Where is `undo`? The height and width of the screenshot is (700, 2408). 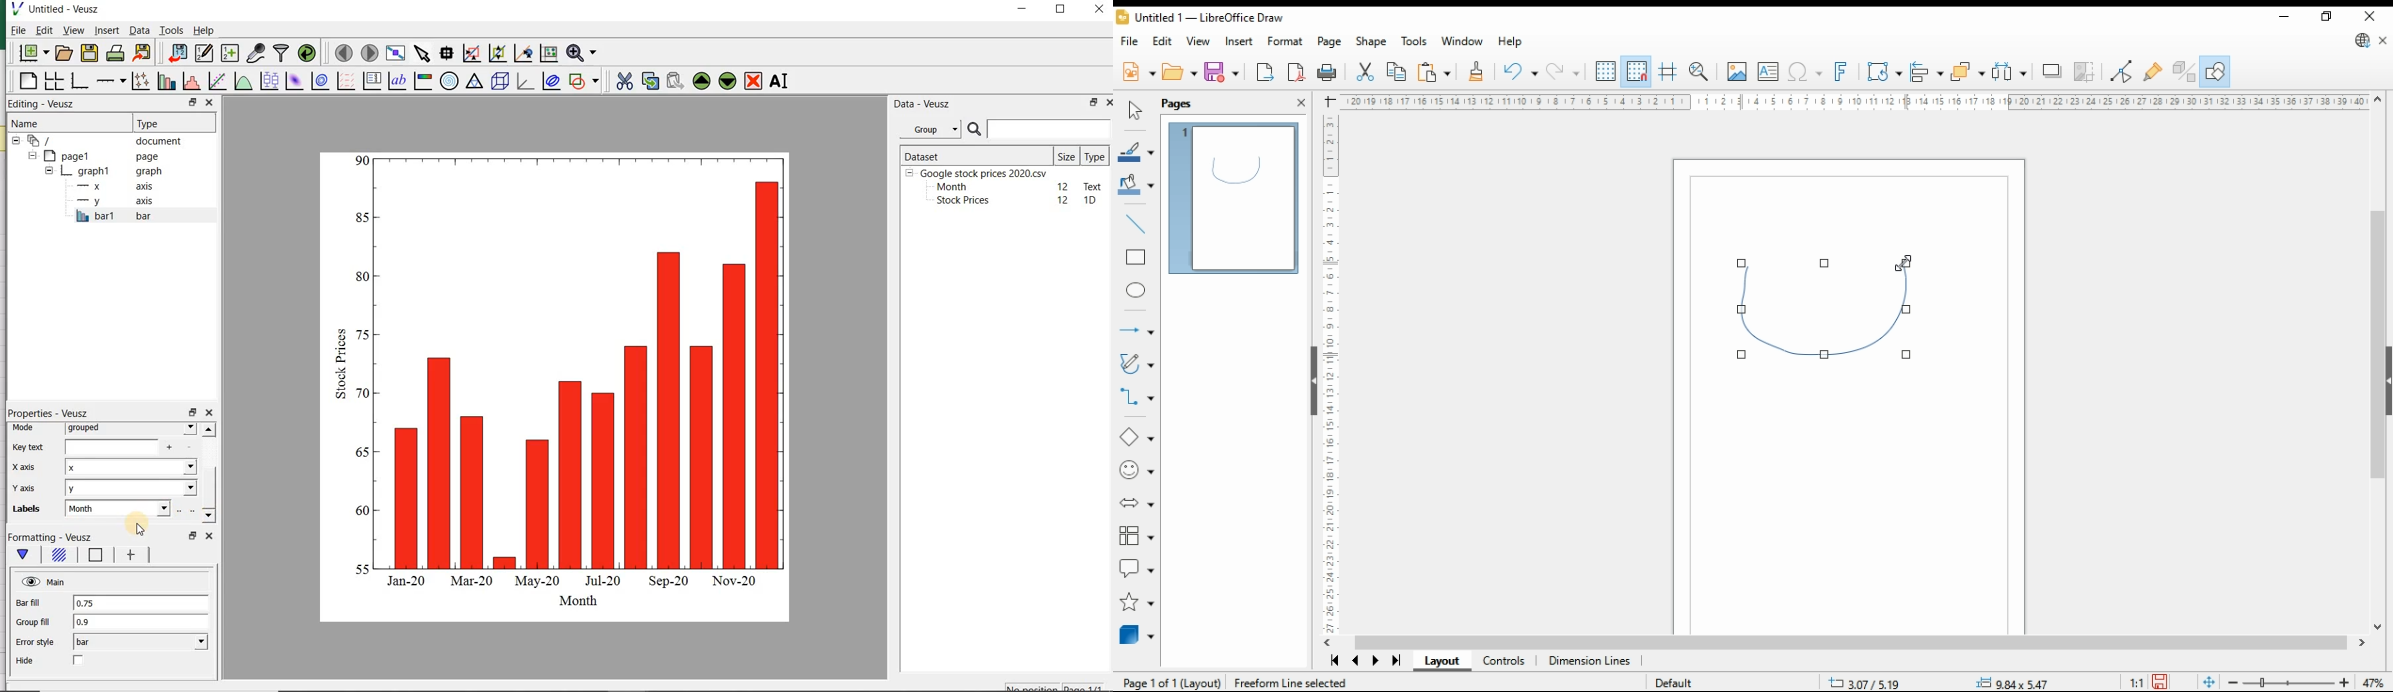 undo is located at coordinates (1520, 72).